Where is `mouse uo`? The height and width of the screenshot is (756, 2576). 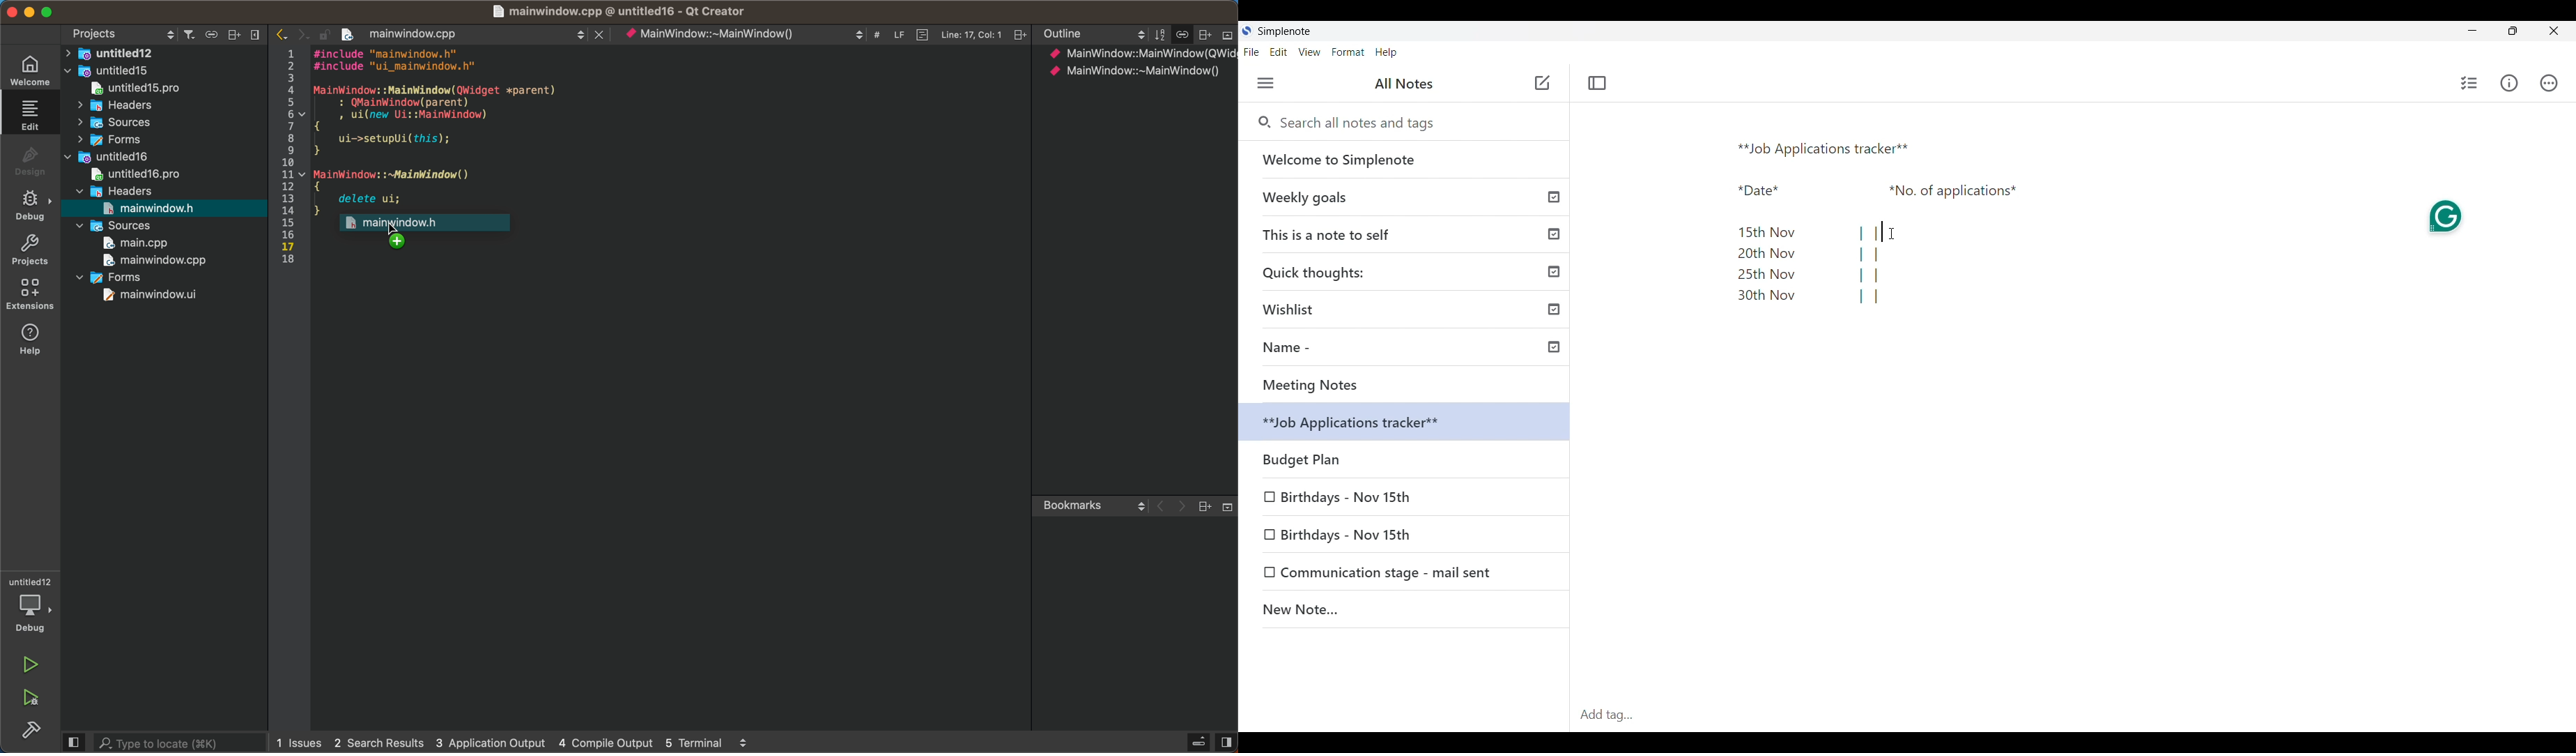
mouse uo is located at coordinates (427, 224).